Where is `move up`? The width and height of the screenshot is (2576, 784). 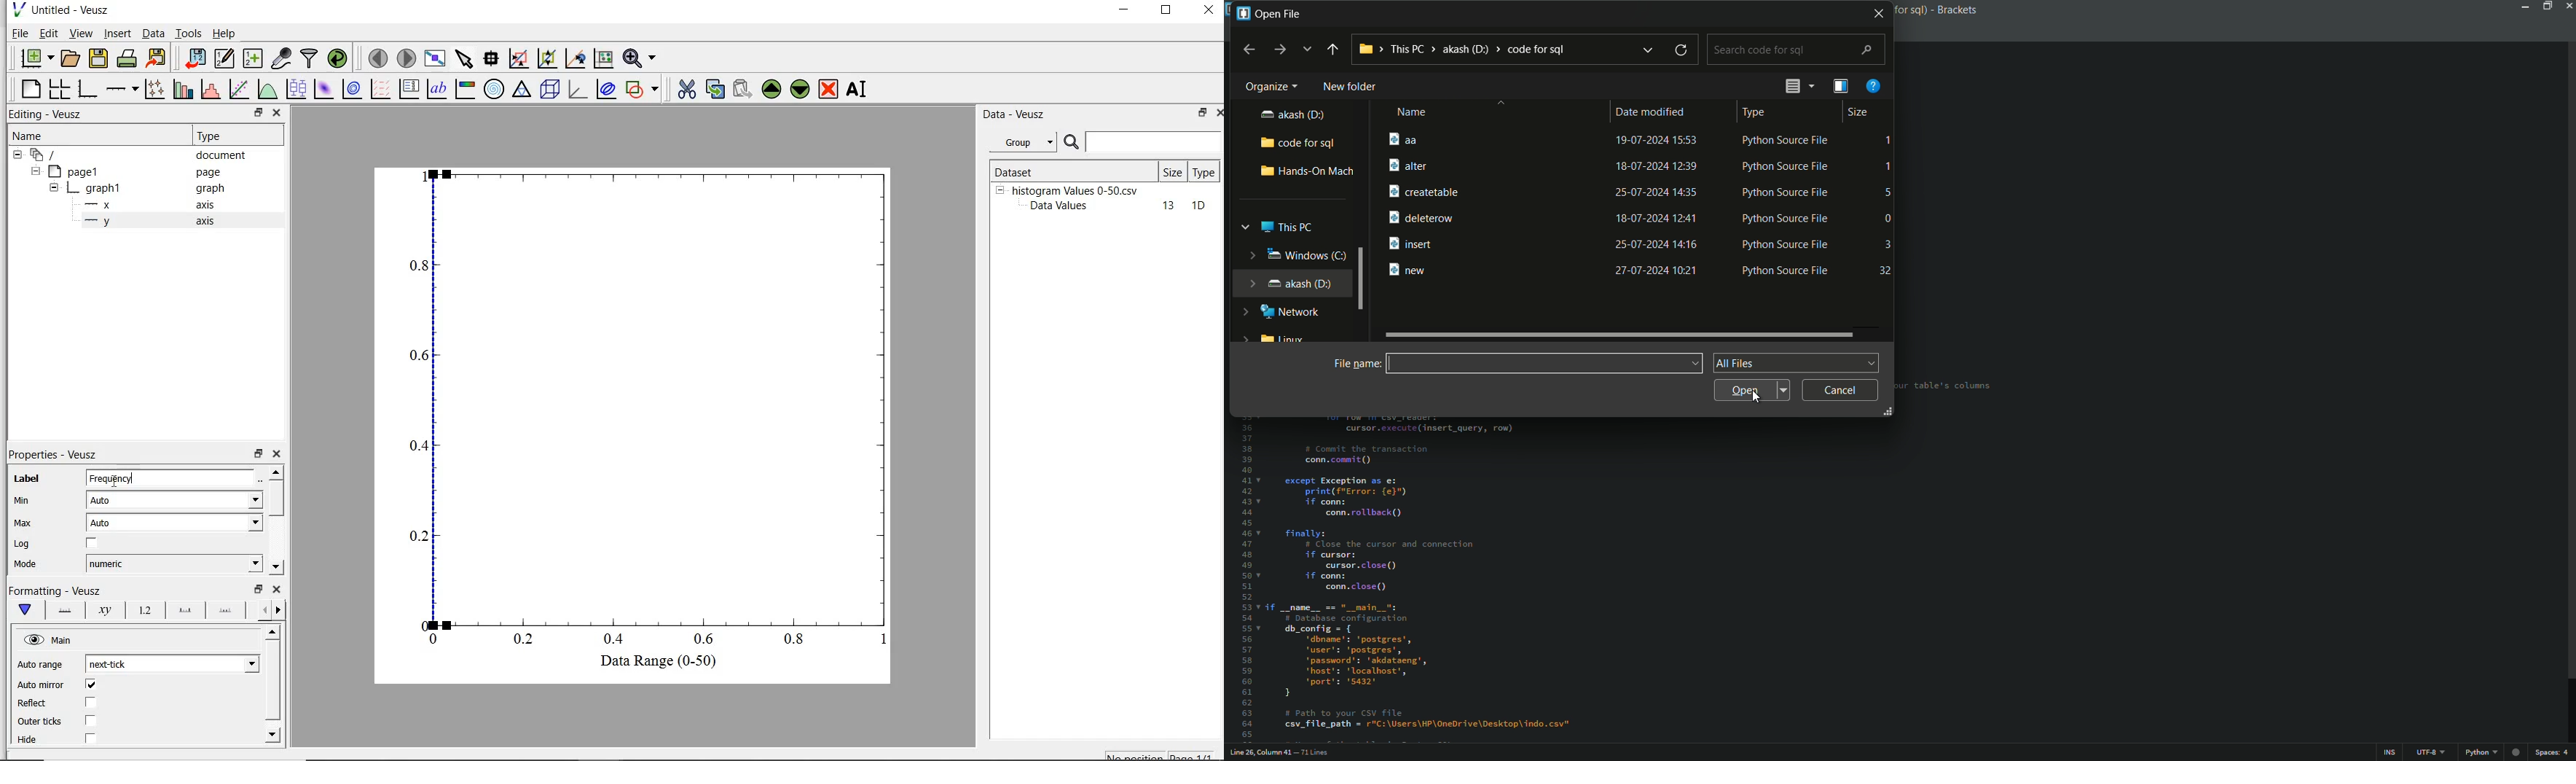 move up is located at coordinates (273, 631).